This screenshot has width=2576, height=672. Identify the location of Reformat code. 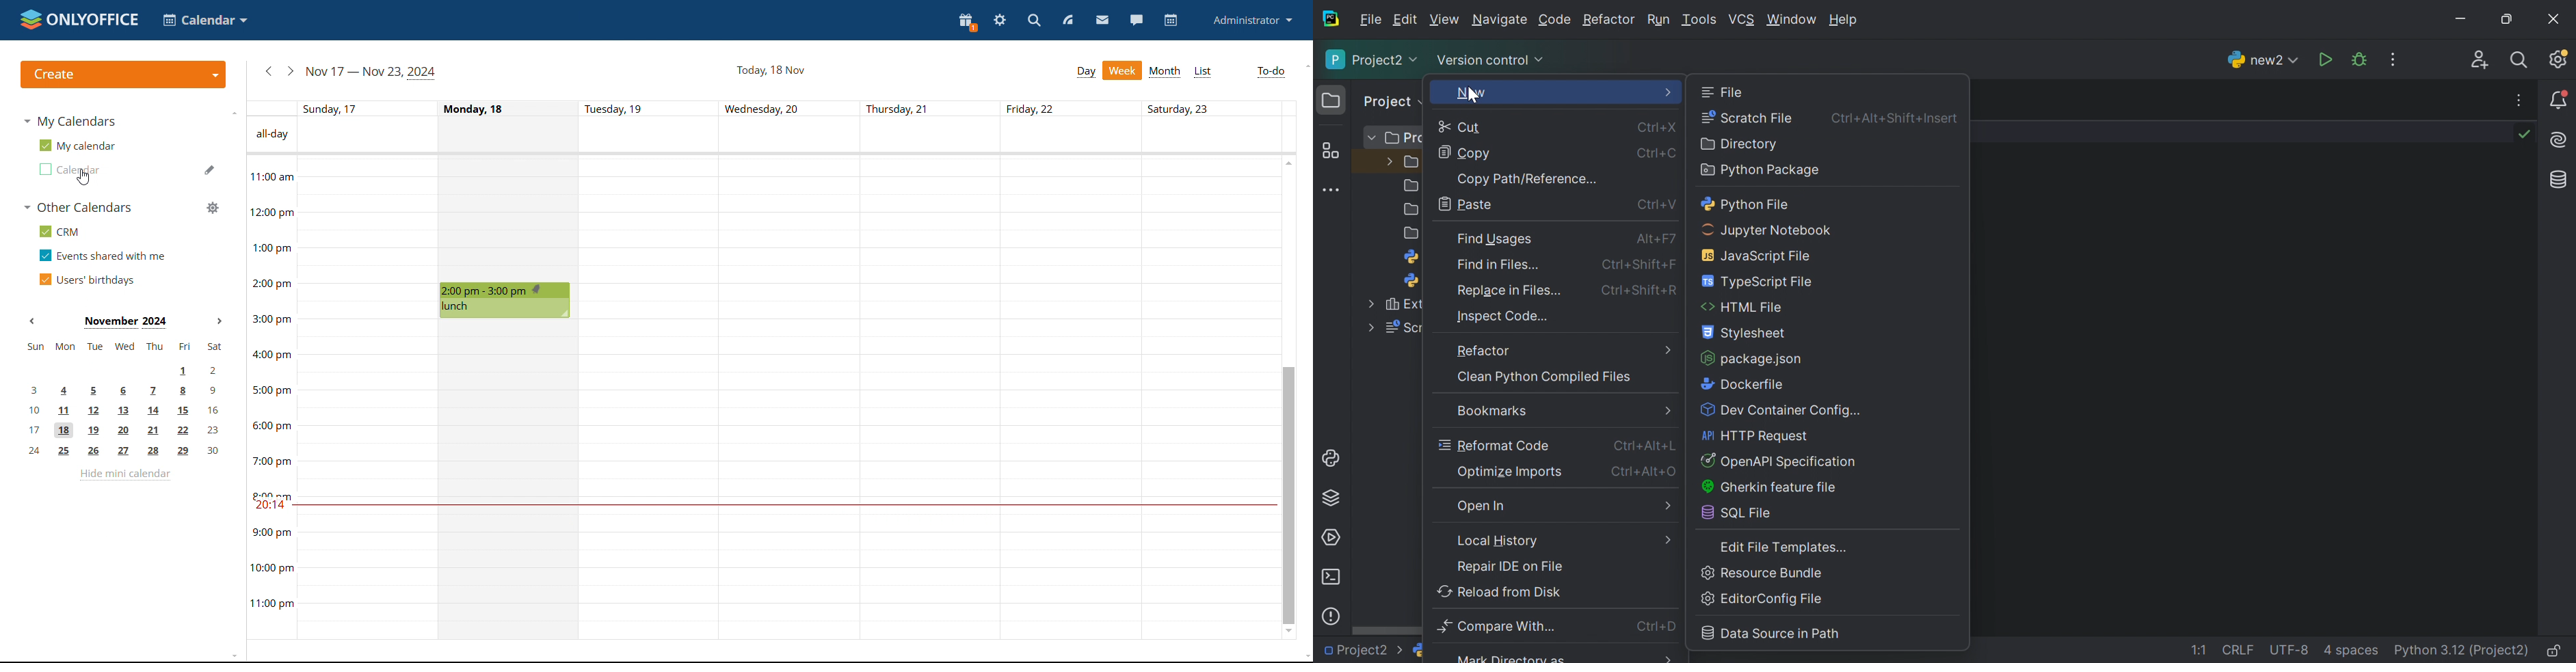
(1494, 445).